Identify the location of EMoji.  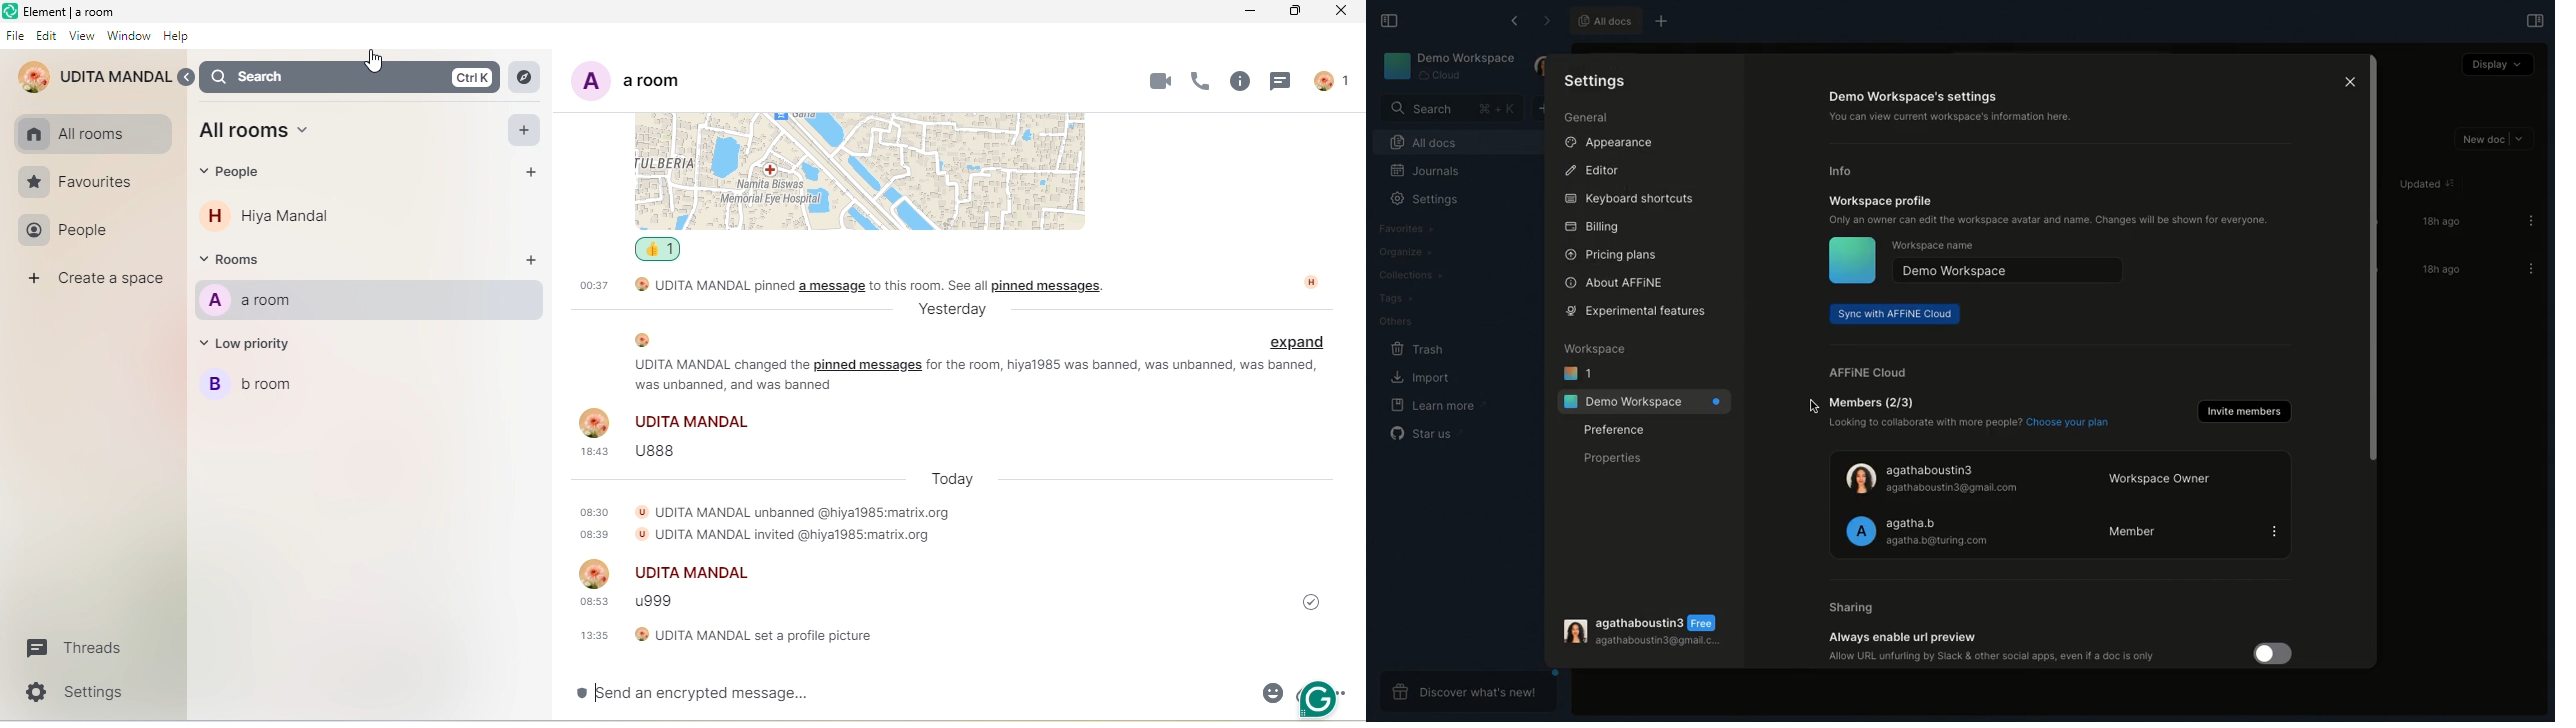
(1270, 695).